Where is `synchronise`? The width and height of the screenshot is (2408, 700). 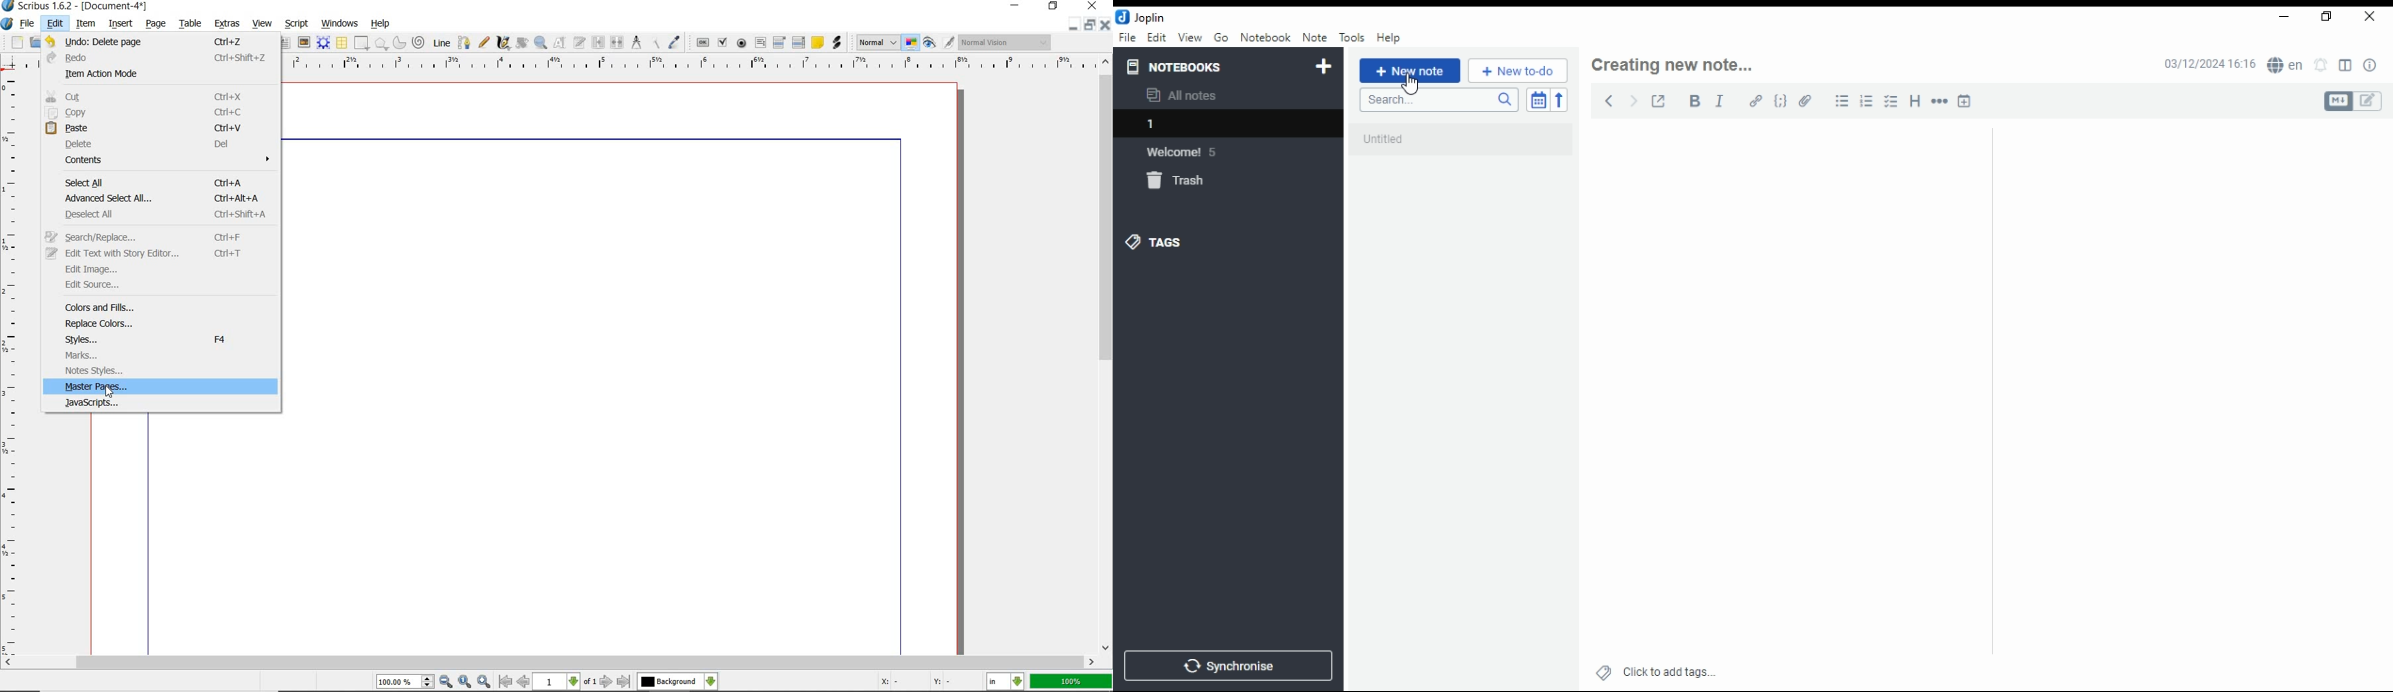
synchronise is located at coordinates (1225, 665).